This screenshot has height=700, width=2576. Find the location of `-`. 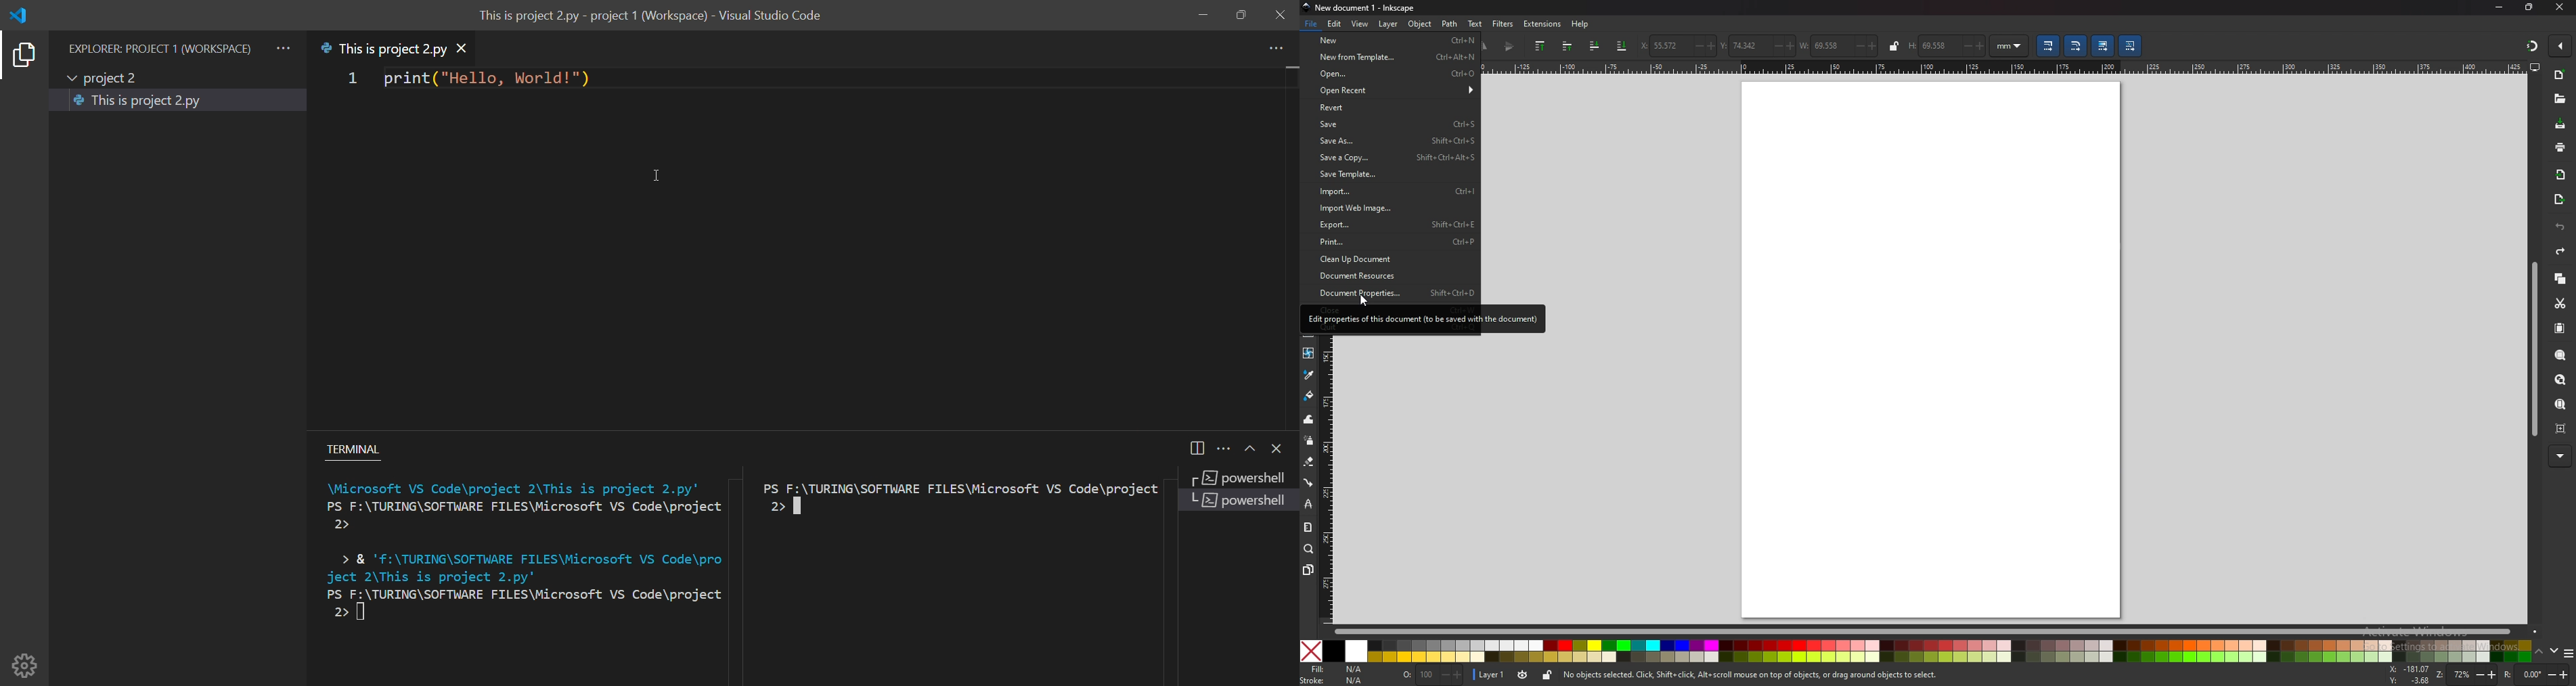

- is located at coordinates (2548, 674).